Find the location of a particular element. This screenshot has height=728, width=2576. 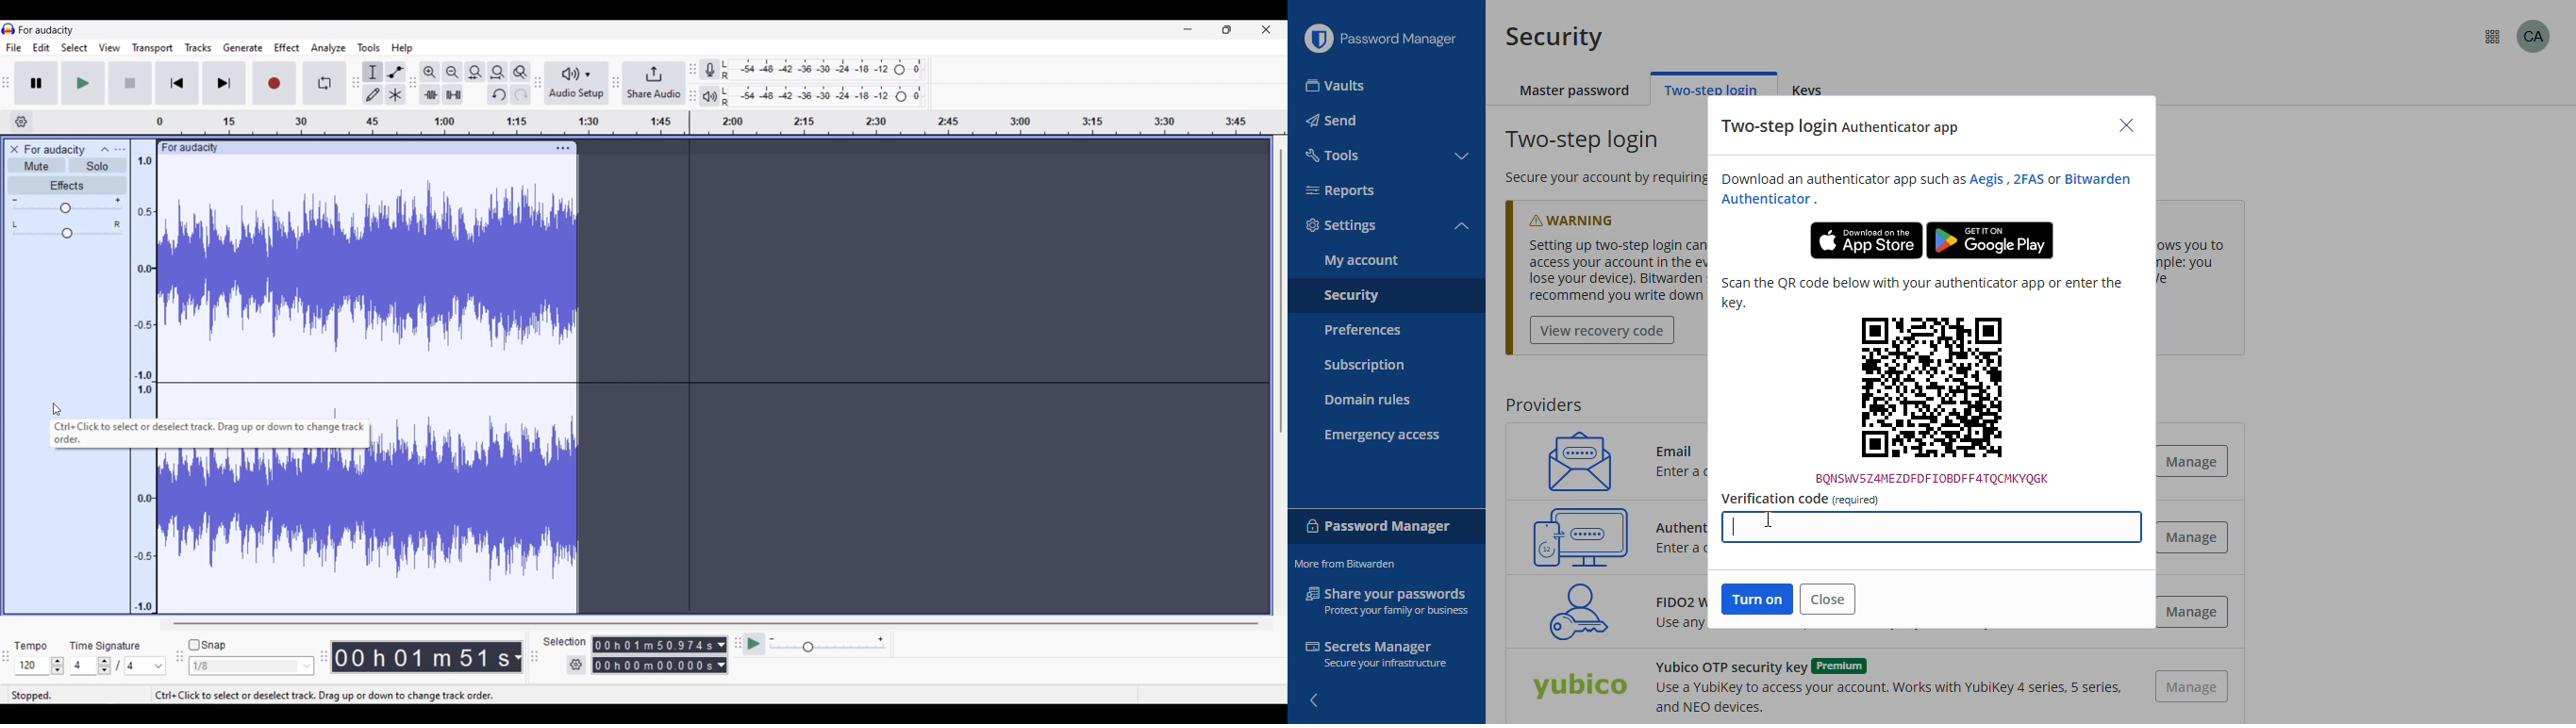

Redo is located at coordinates (523, 94).